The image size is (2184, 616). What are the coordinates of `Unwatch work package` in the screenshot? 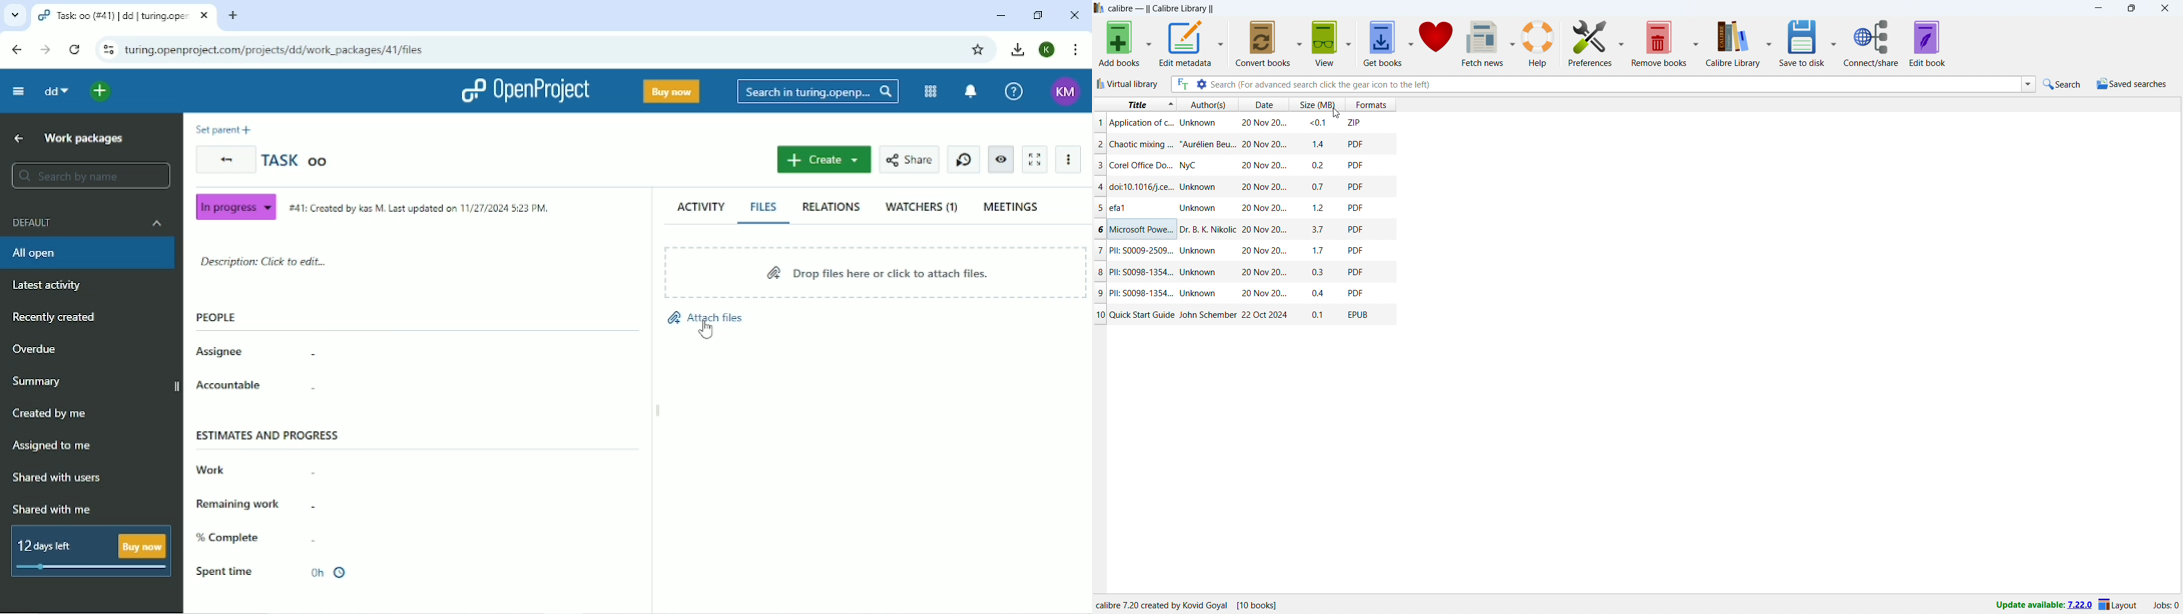 It's located at (1001, 159).